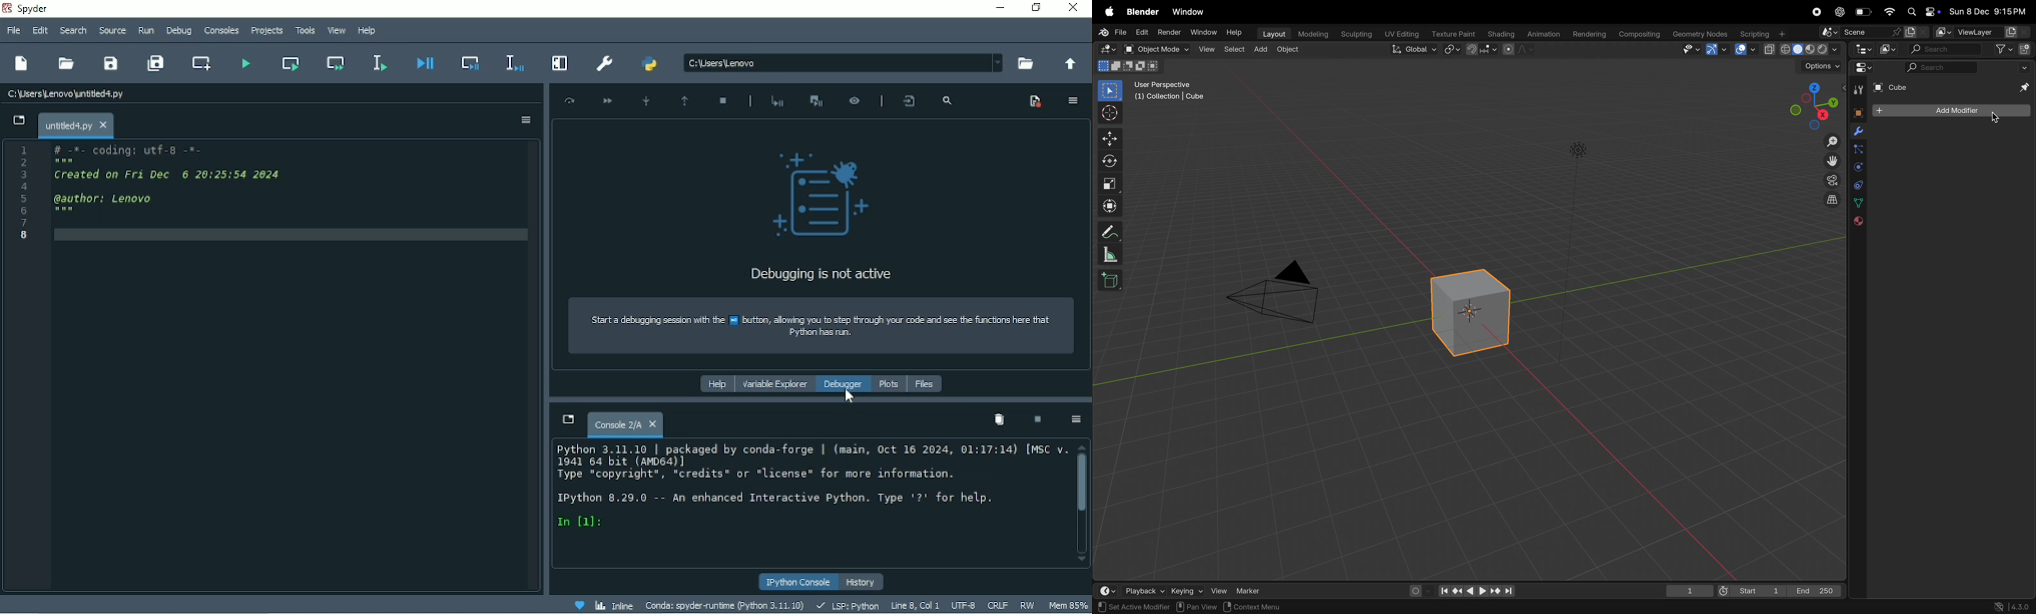  I want to click on Maximize current pane, so click(558, 63).